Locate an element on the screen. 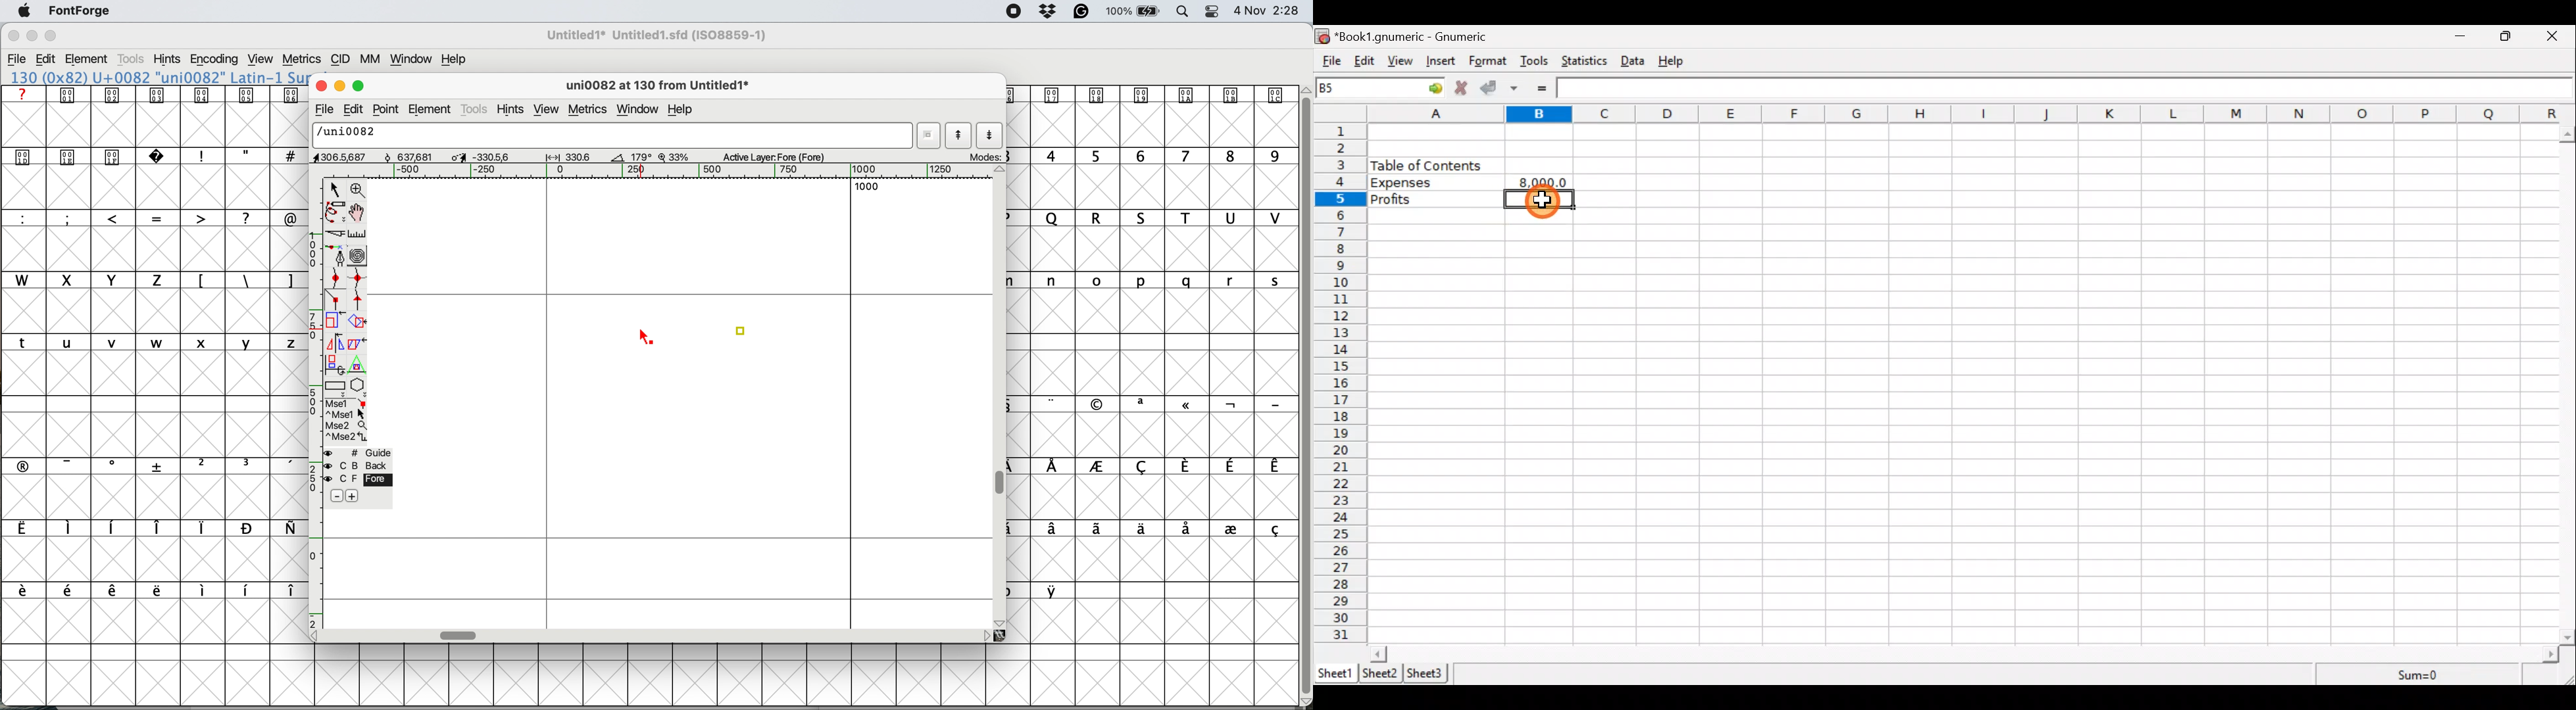 The height and width of the screenshot is (728, 2576). window is located at coordinates (640, 110).